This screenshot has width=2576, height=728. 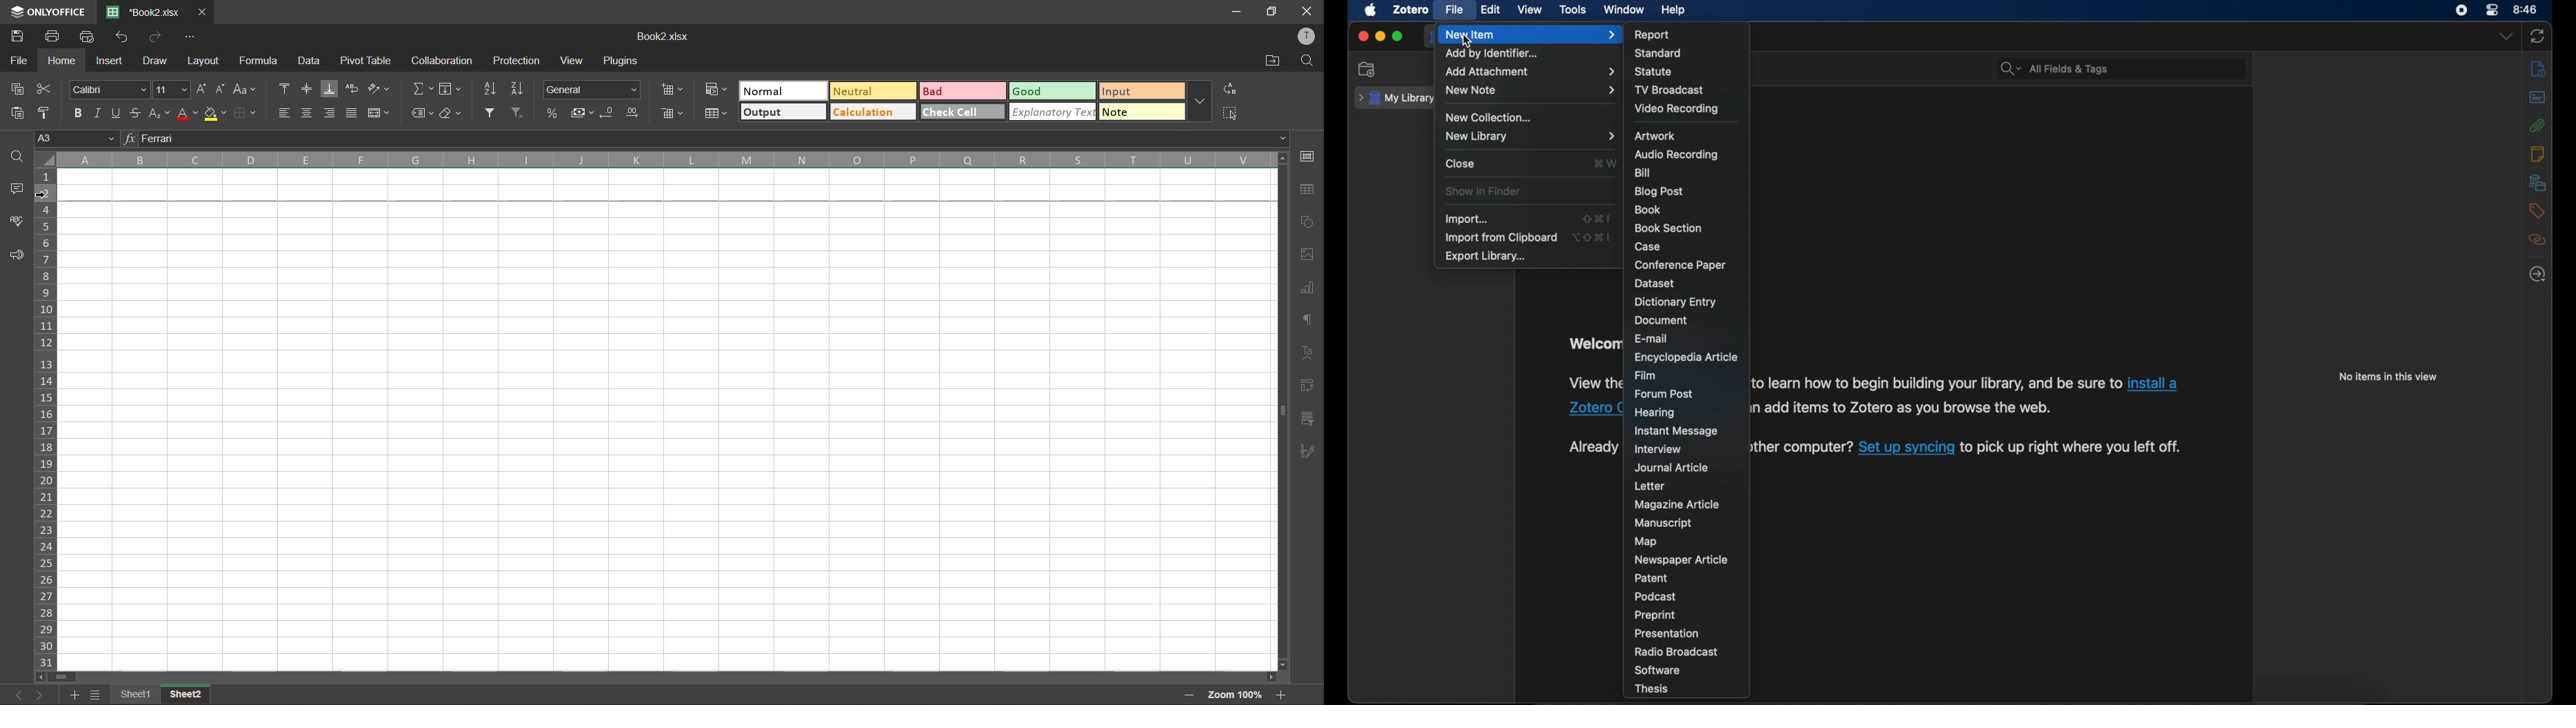 What do you see at coordinates (380, 113) in the screenshot?
I see `merge and center` at bounding box center [380, 113].